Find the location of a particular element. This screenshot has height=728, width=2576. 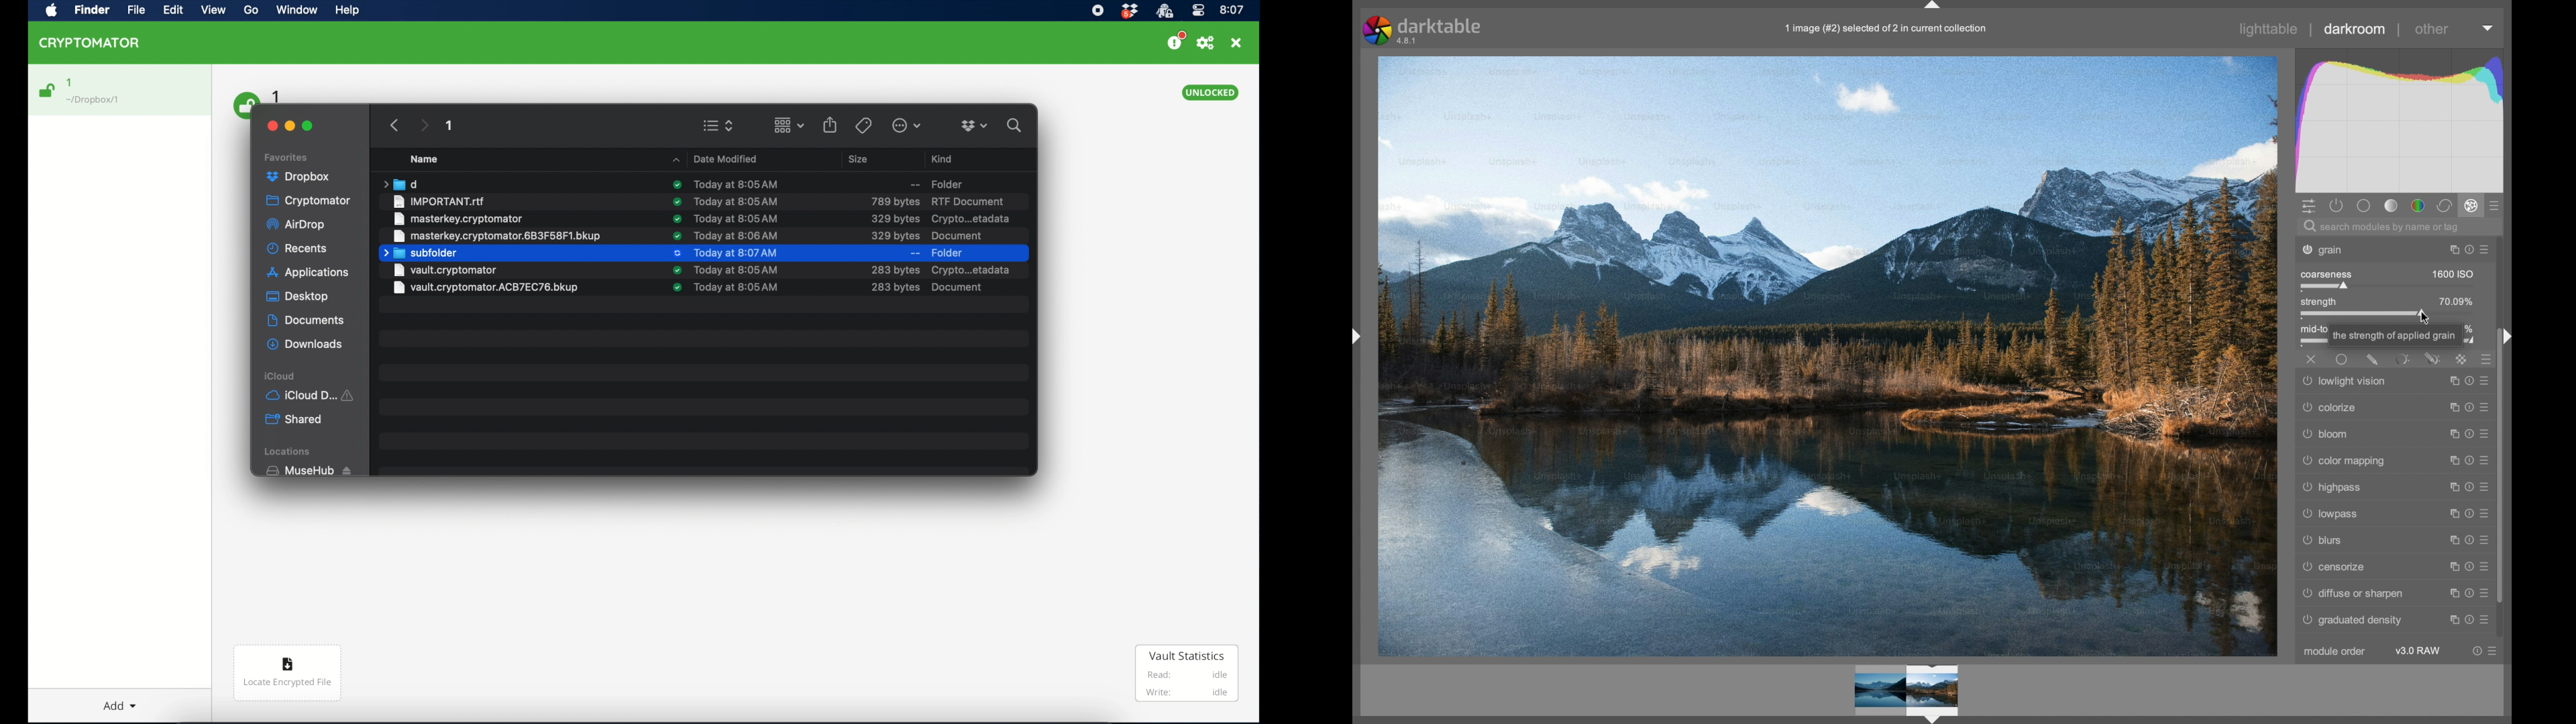

colorize is located at coordinates (2332, 407).